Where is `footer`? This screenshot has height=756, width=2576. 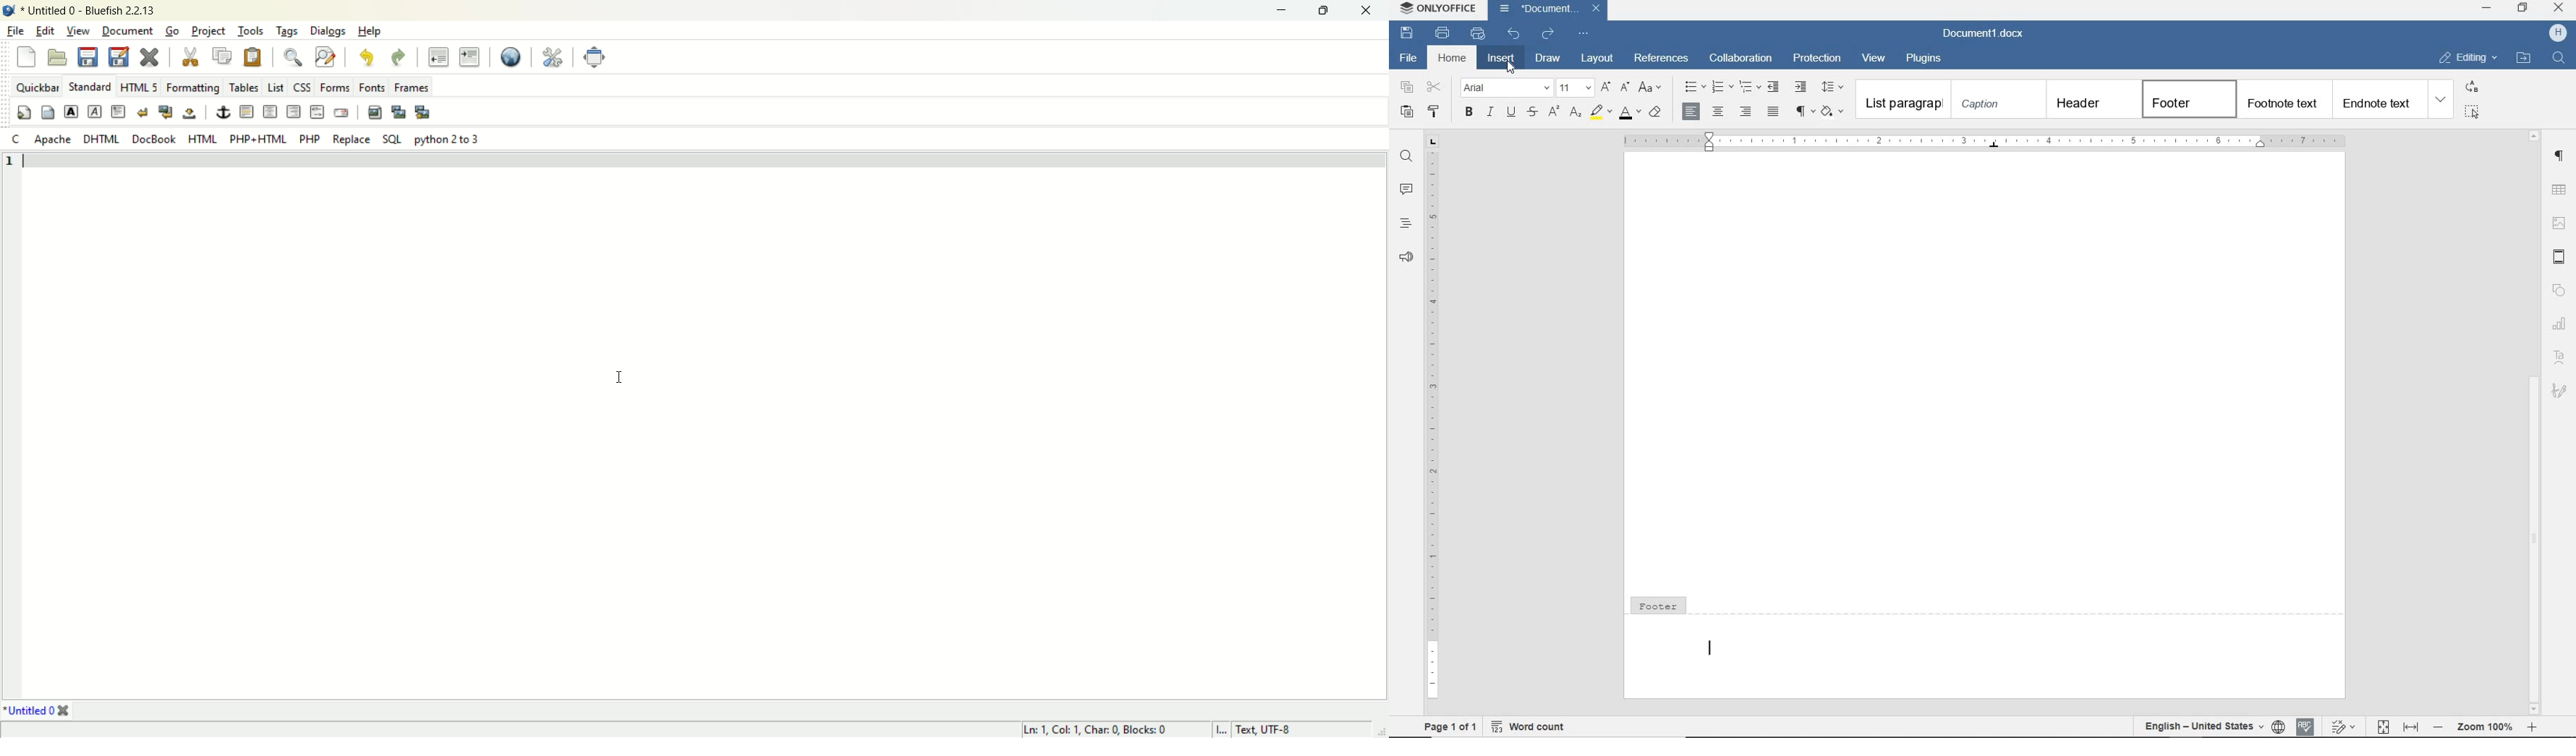 footer is located at coordinates (2192, 99).